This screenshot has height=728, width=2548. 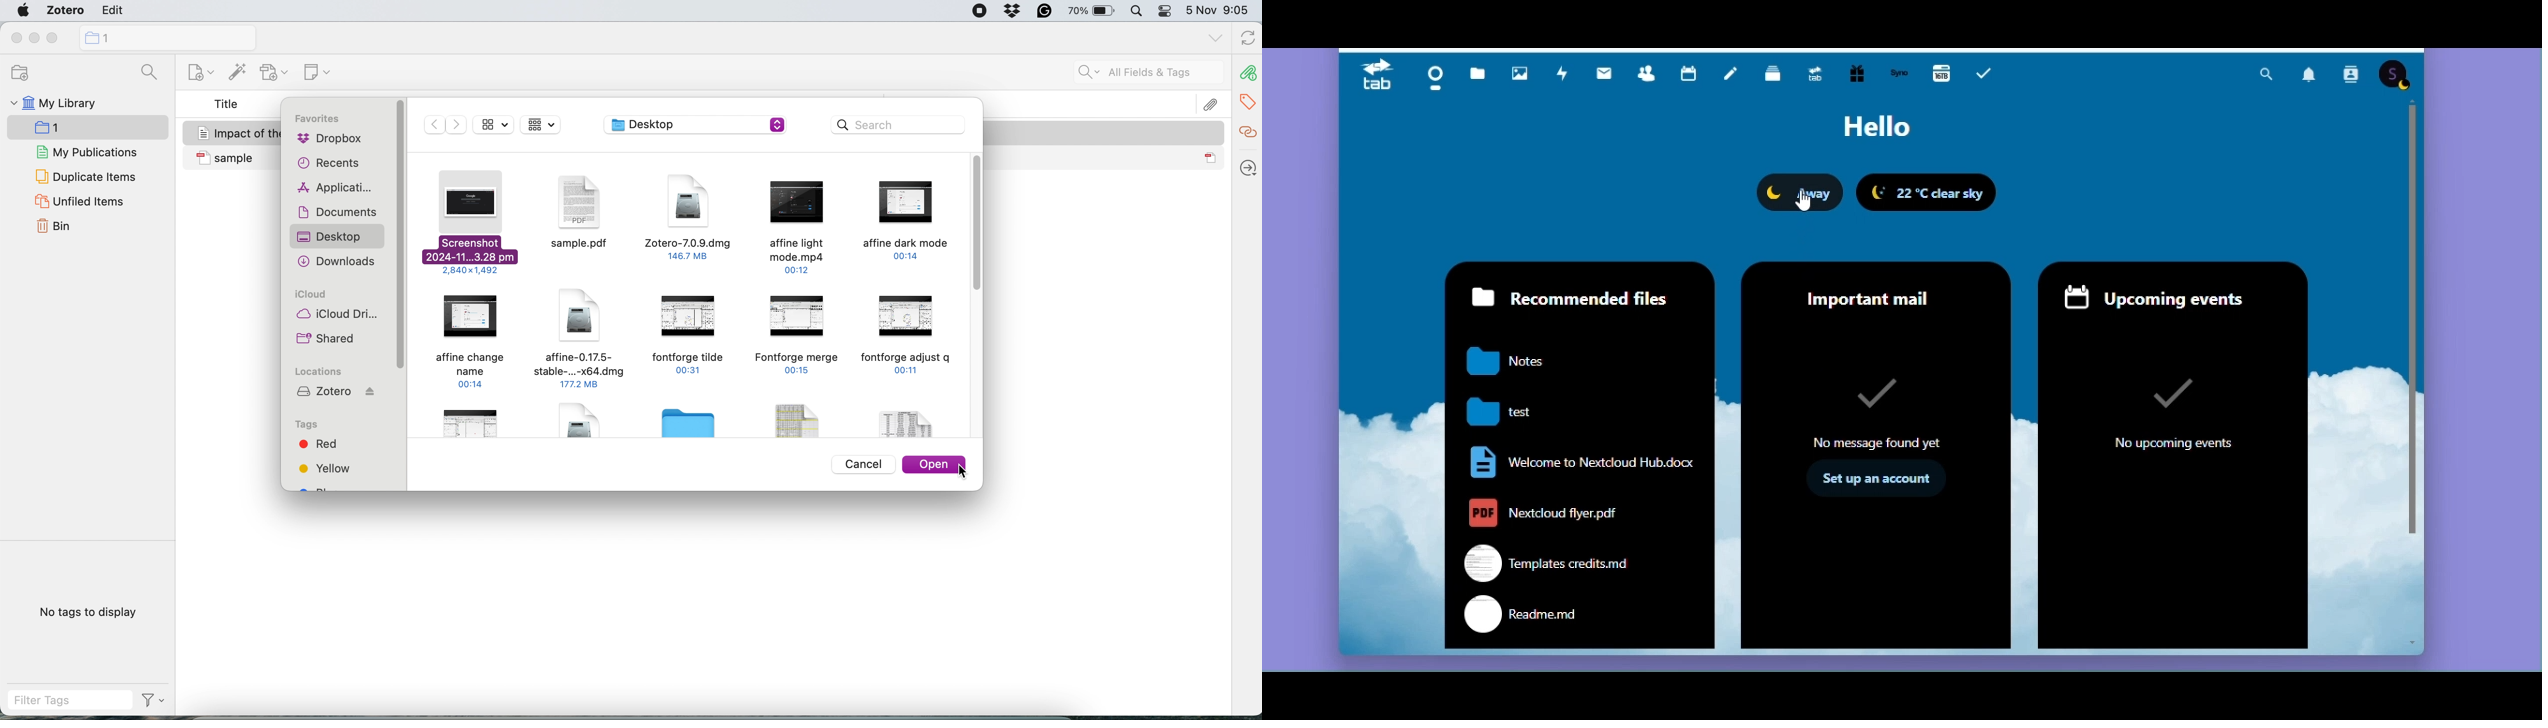 What do you see at coordinates (1880, 409) in the screenshot?
I see `no message found yet` at bounding box center [1880, 409].